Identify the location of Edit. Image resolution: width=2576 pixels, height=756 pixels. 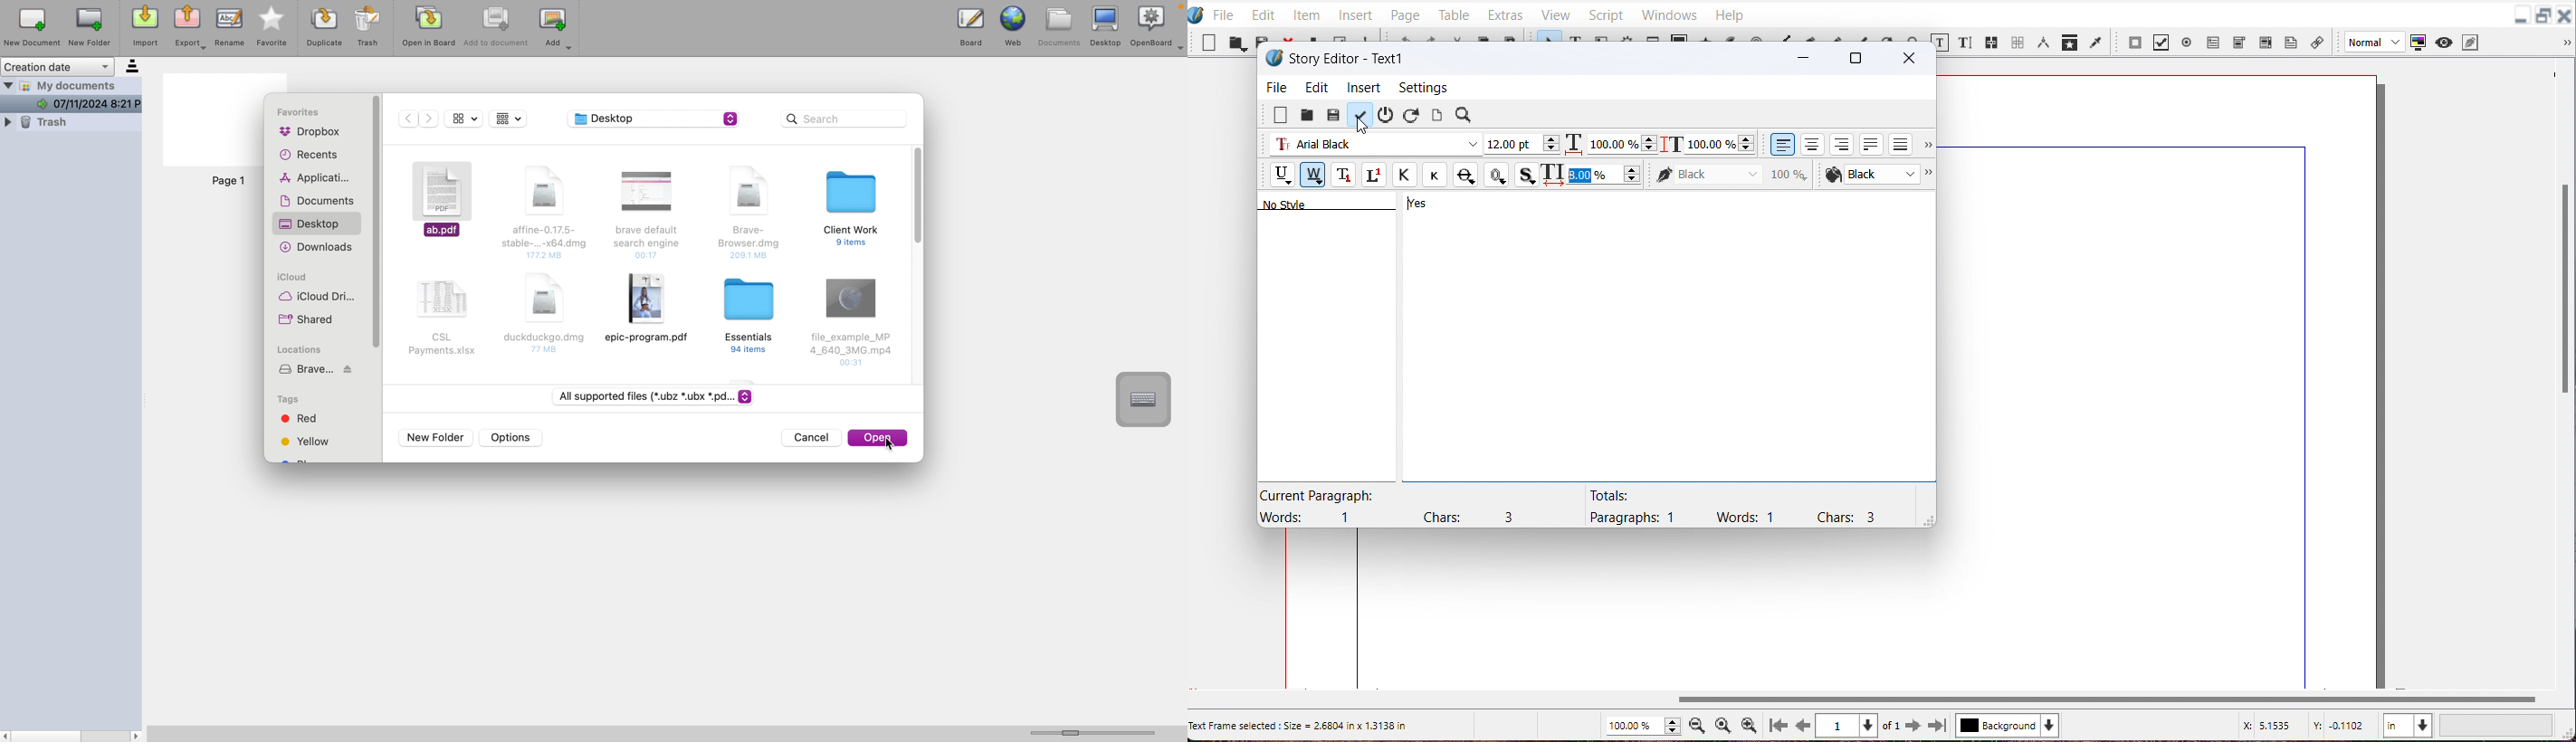
(1317, 89).